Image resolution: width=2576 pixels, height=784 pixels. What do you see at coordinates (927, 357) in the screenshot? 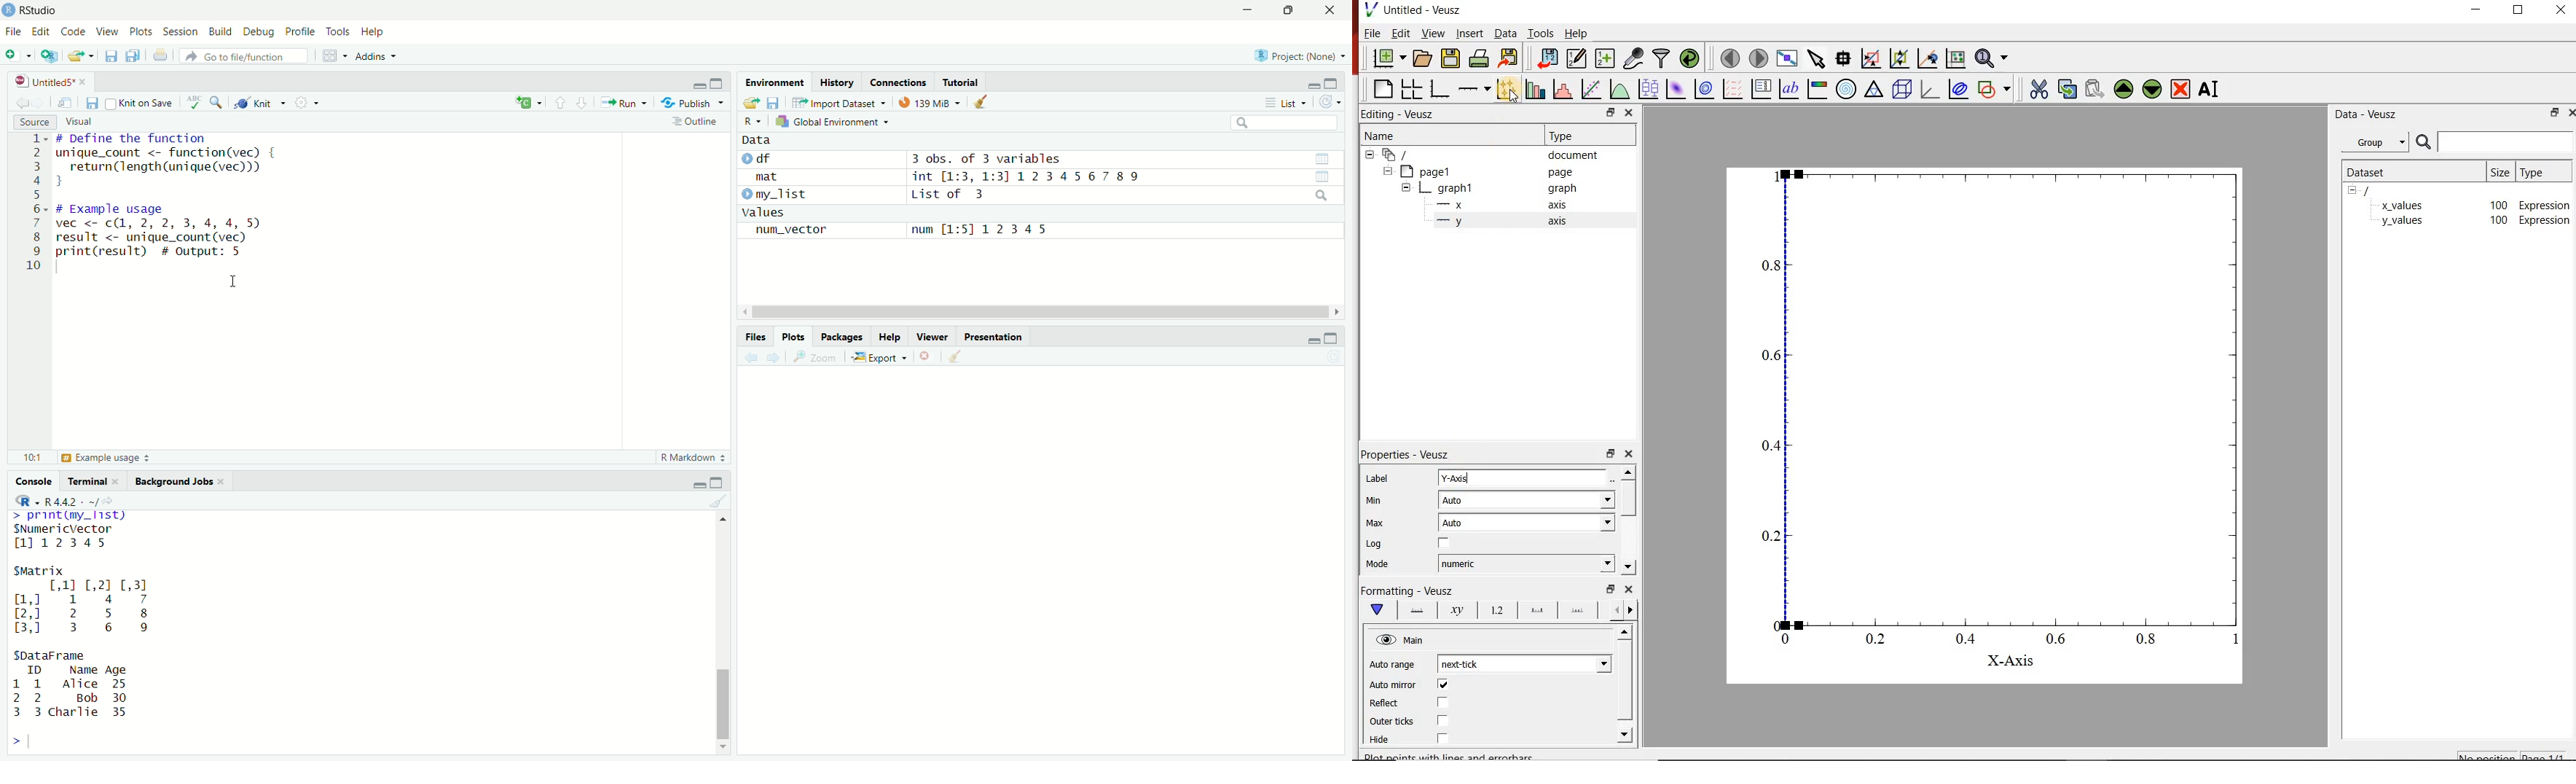
I see `clear current plot` at bounding box center [927, 357].